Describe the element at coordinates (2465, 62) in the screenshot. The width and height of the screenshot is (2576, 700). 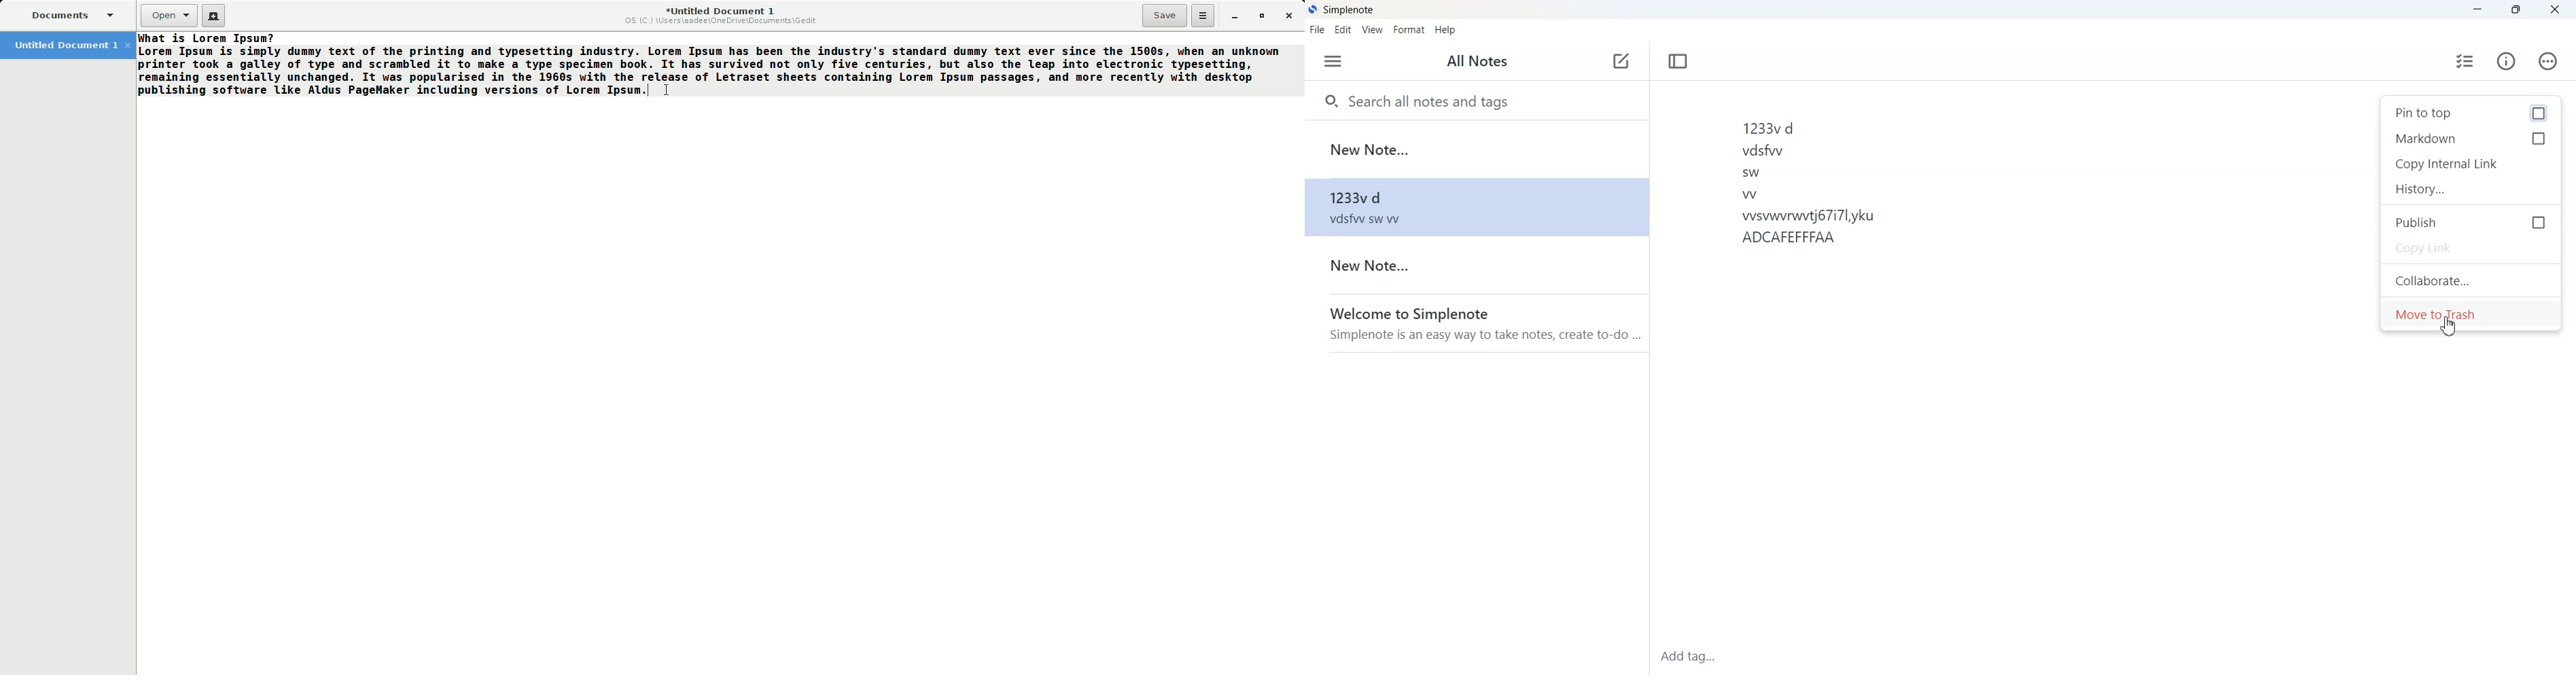
I see `Insert Checklist` at that location.